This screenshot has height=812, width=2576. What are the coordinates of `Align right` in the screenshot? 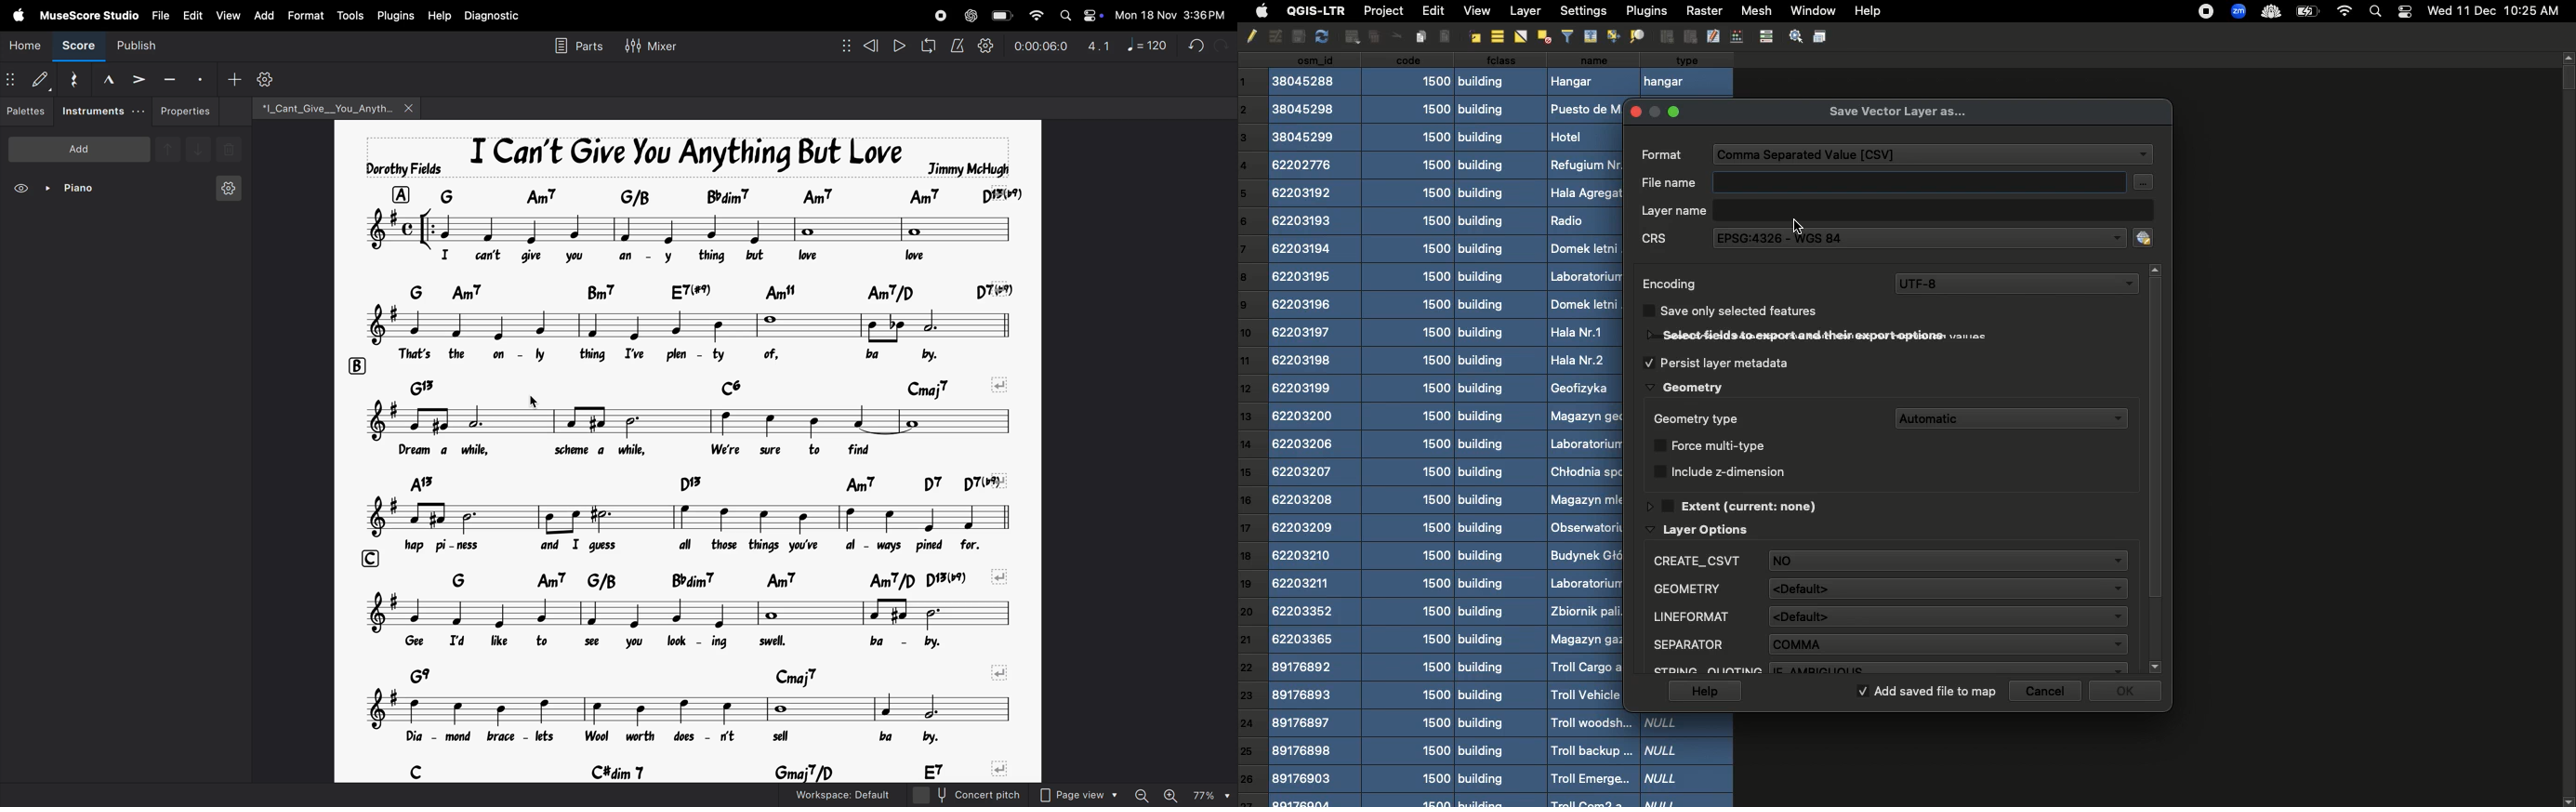 It's located at (1474, 36).